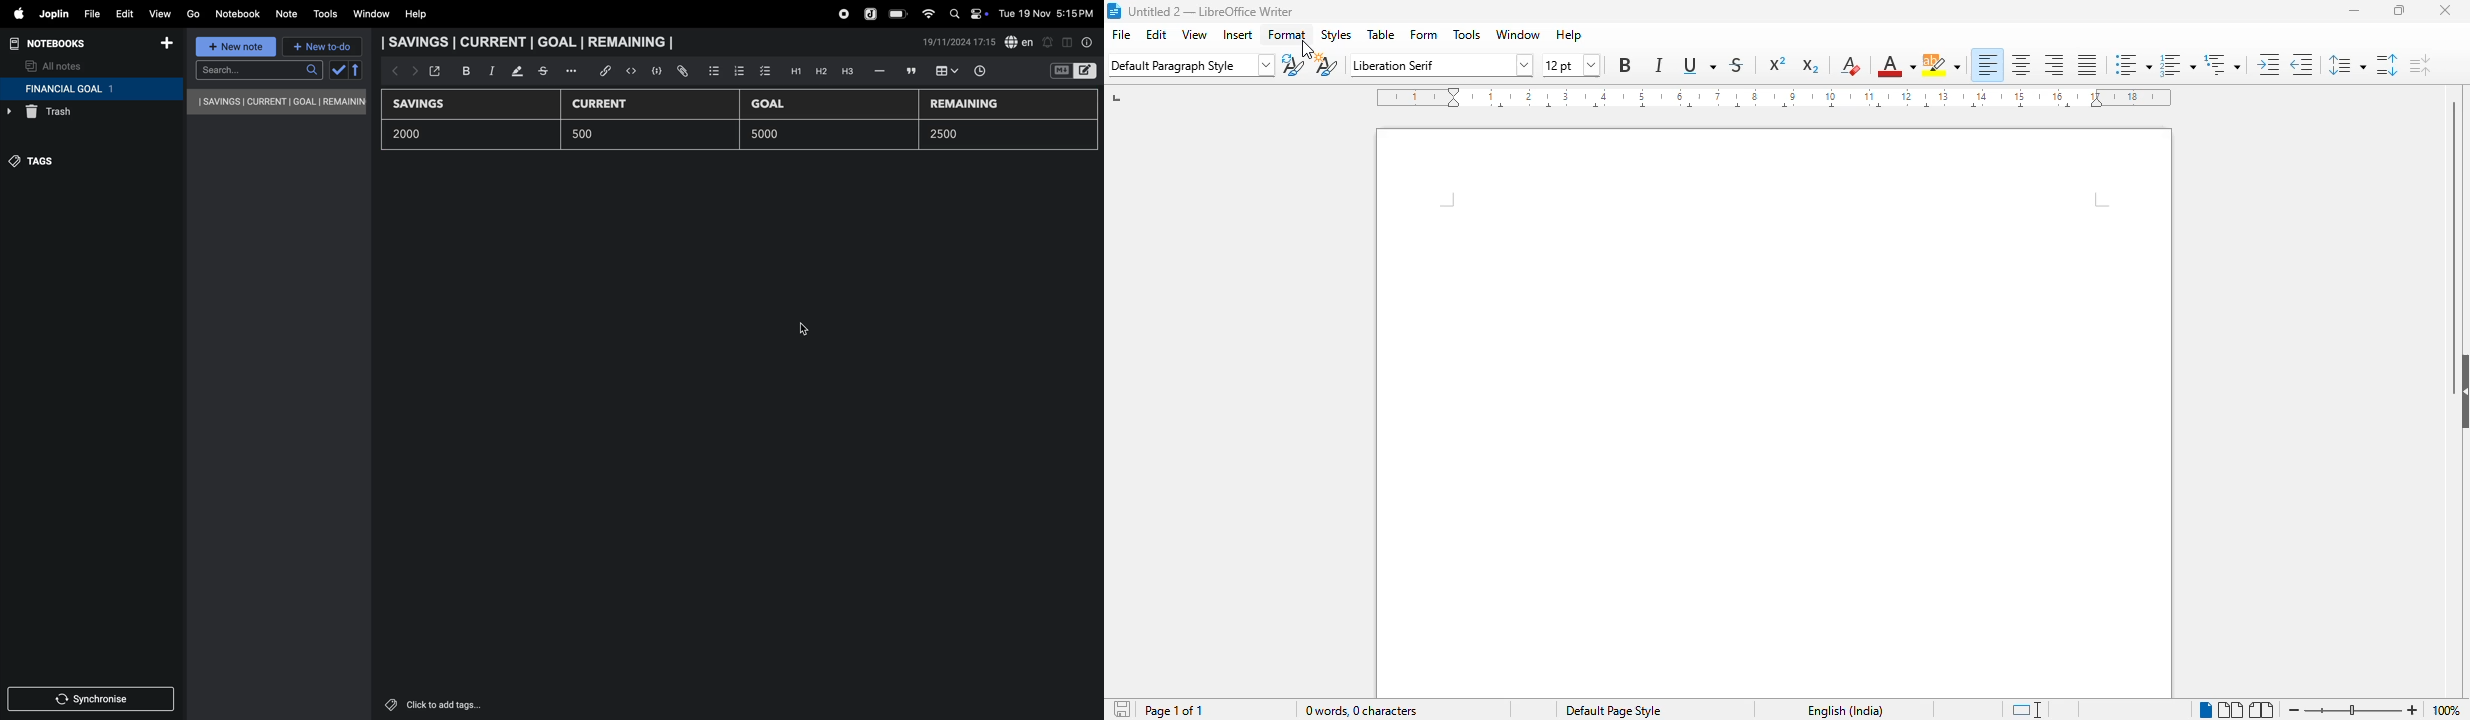  What do you see at coordinates (237, 47) in the screenshot?
I see `new note` at bounding box center [237, 47].